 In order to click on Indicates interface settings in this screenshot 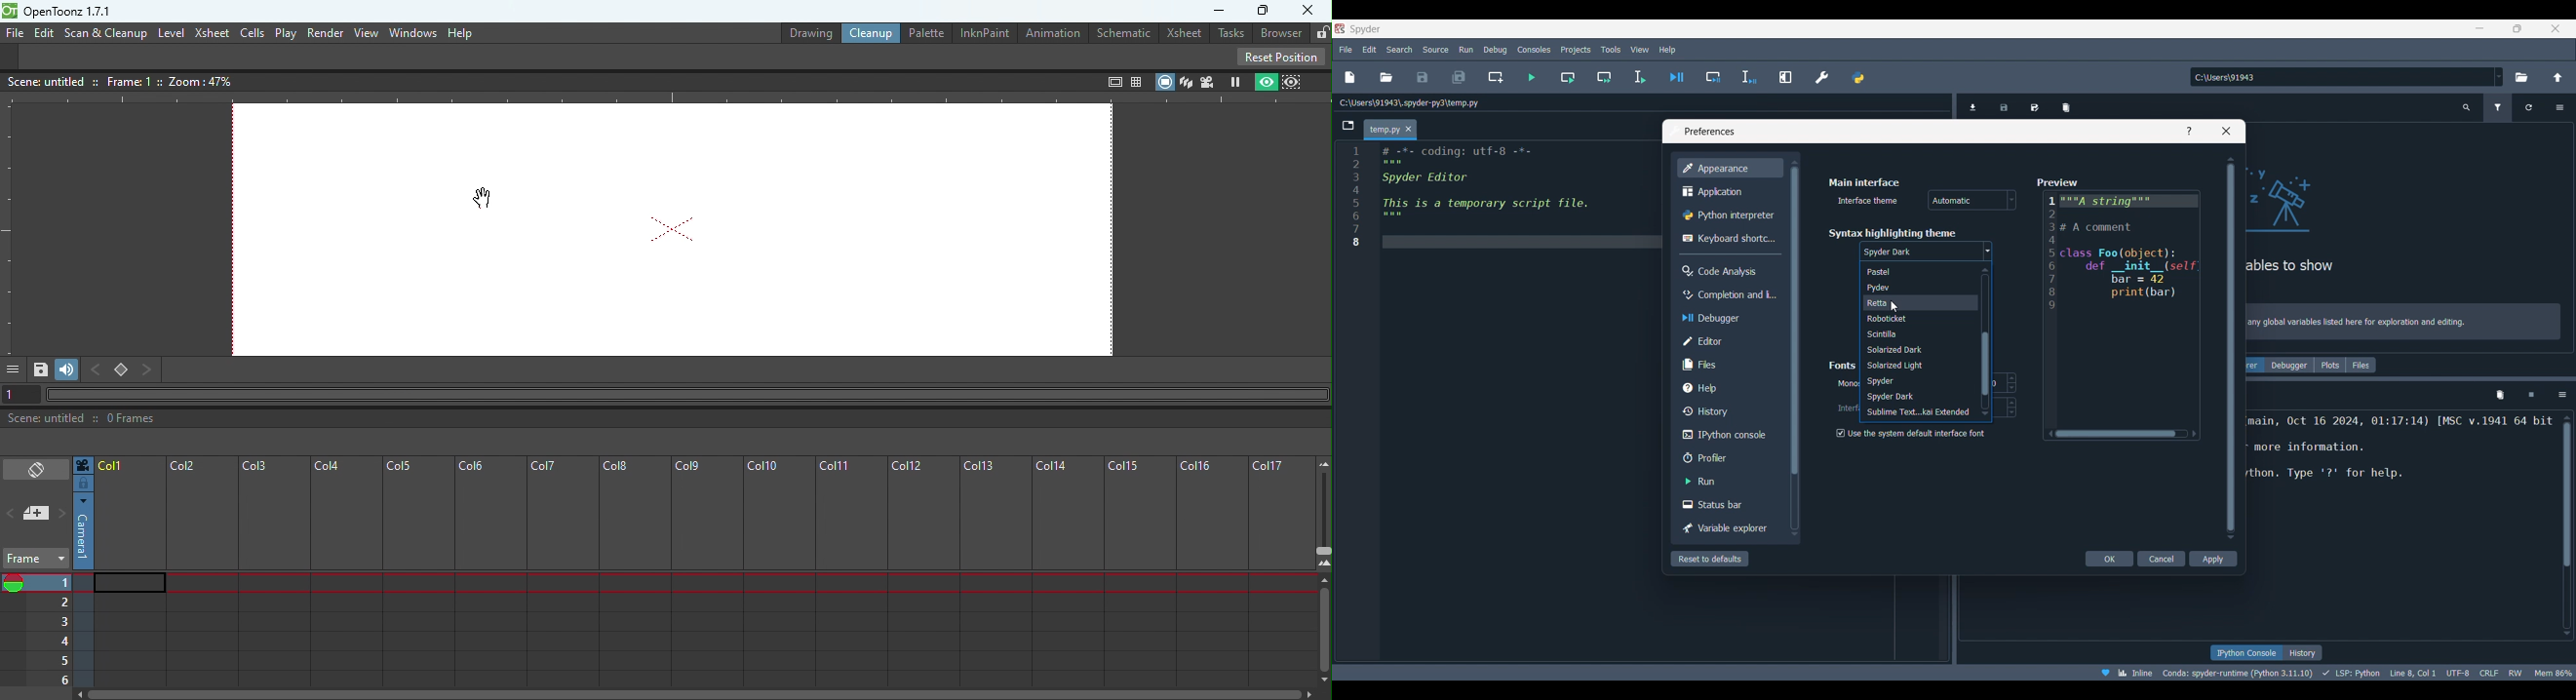, I will do `click(1847, 408)`.